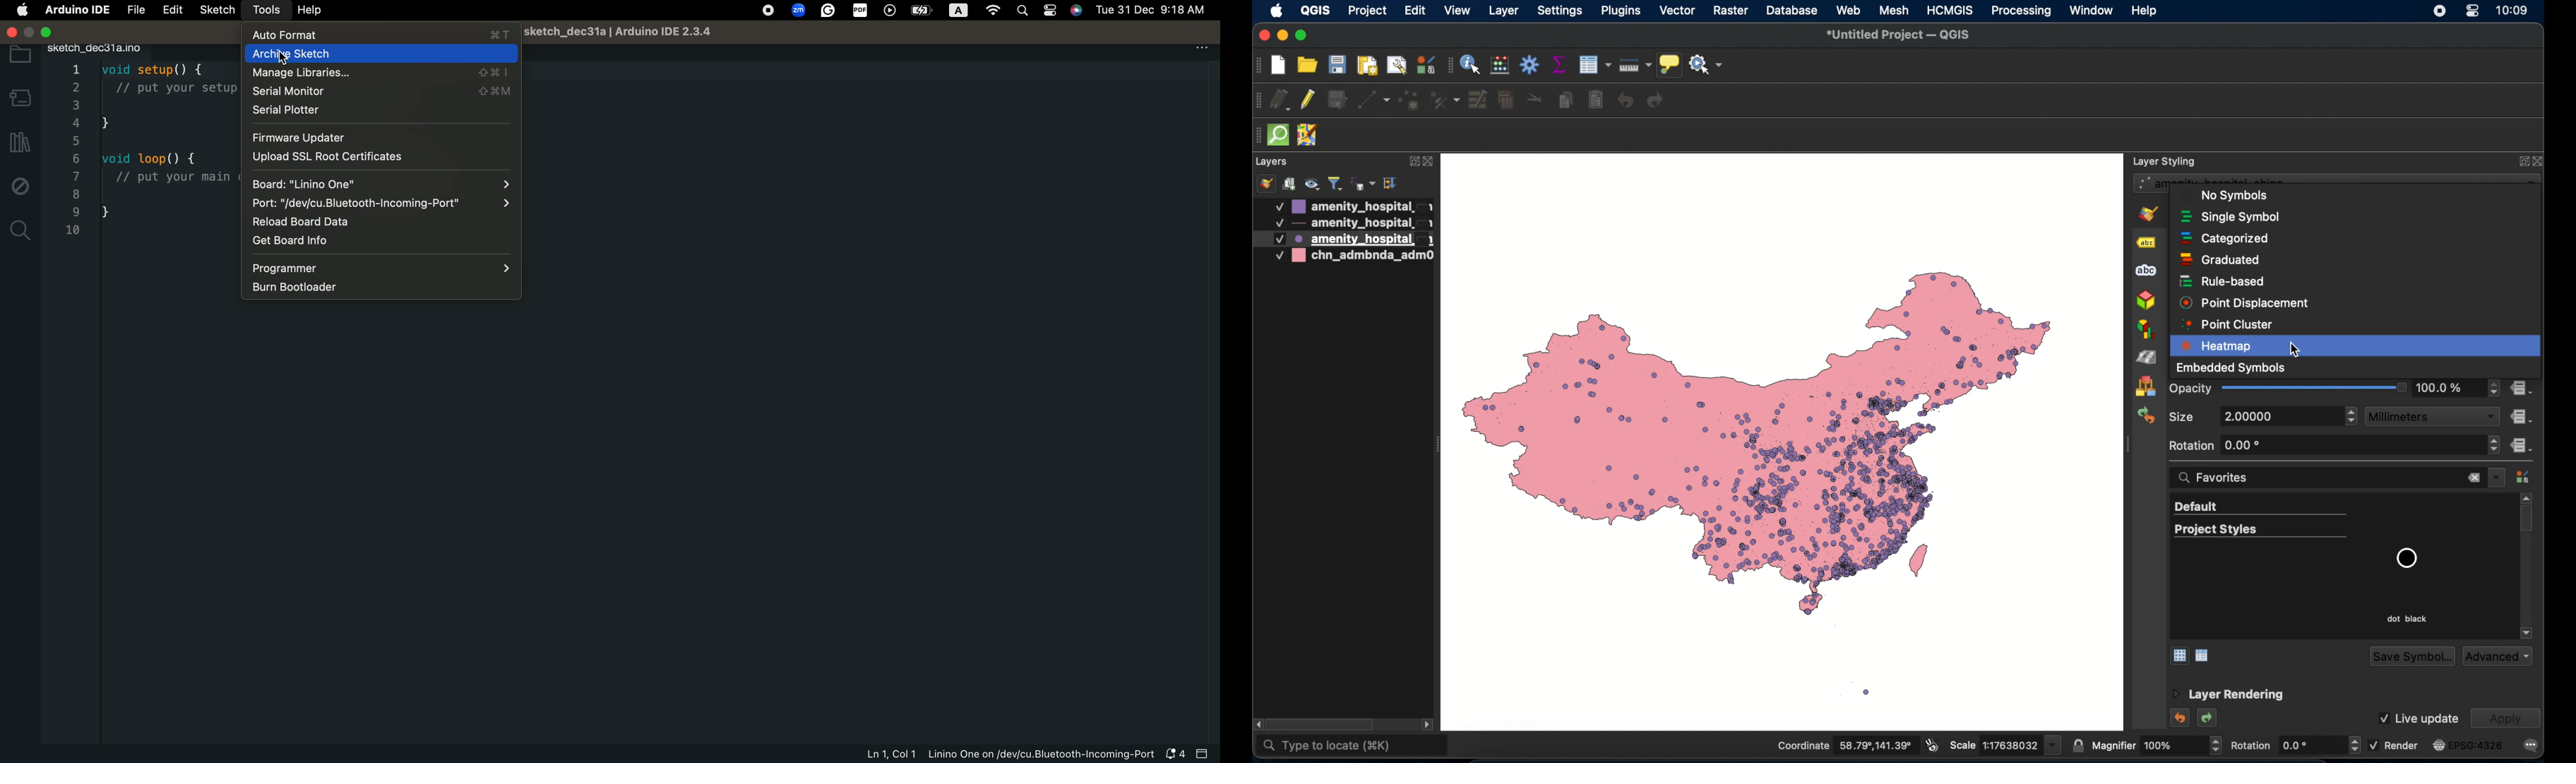 The width and height of the screenshot is (2576, 784). I want to click on project styles, so click(2260, 531).